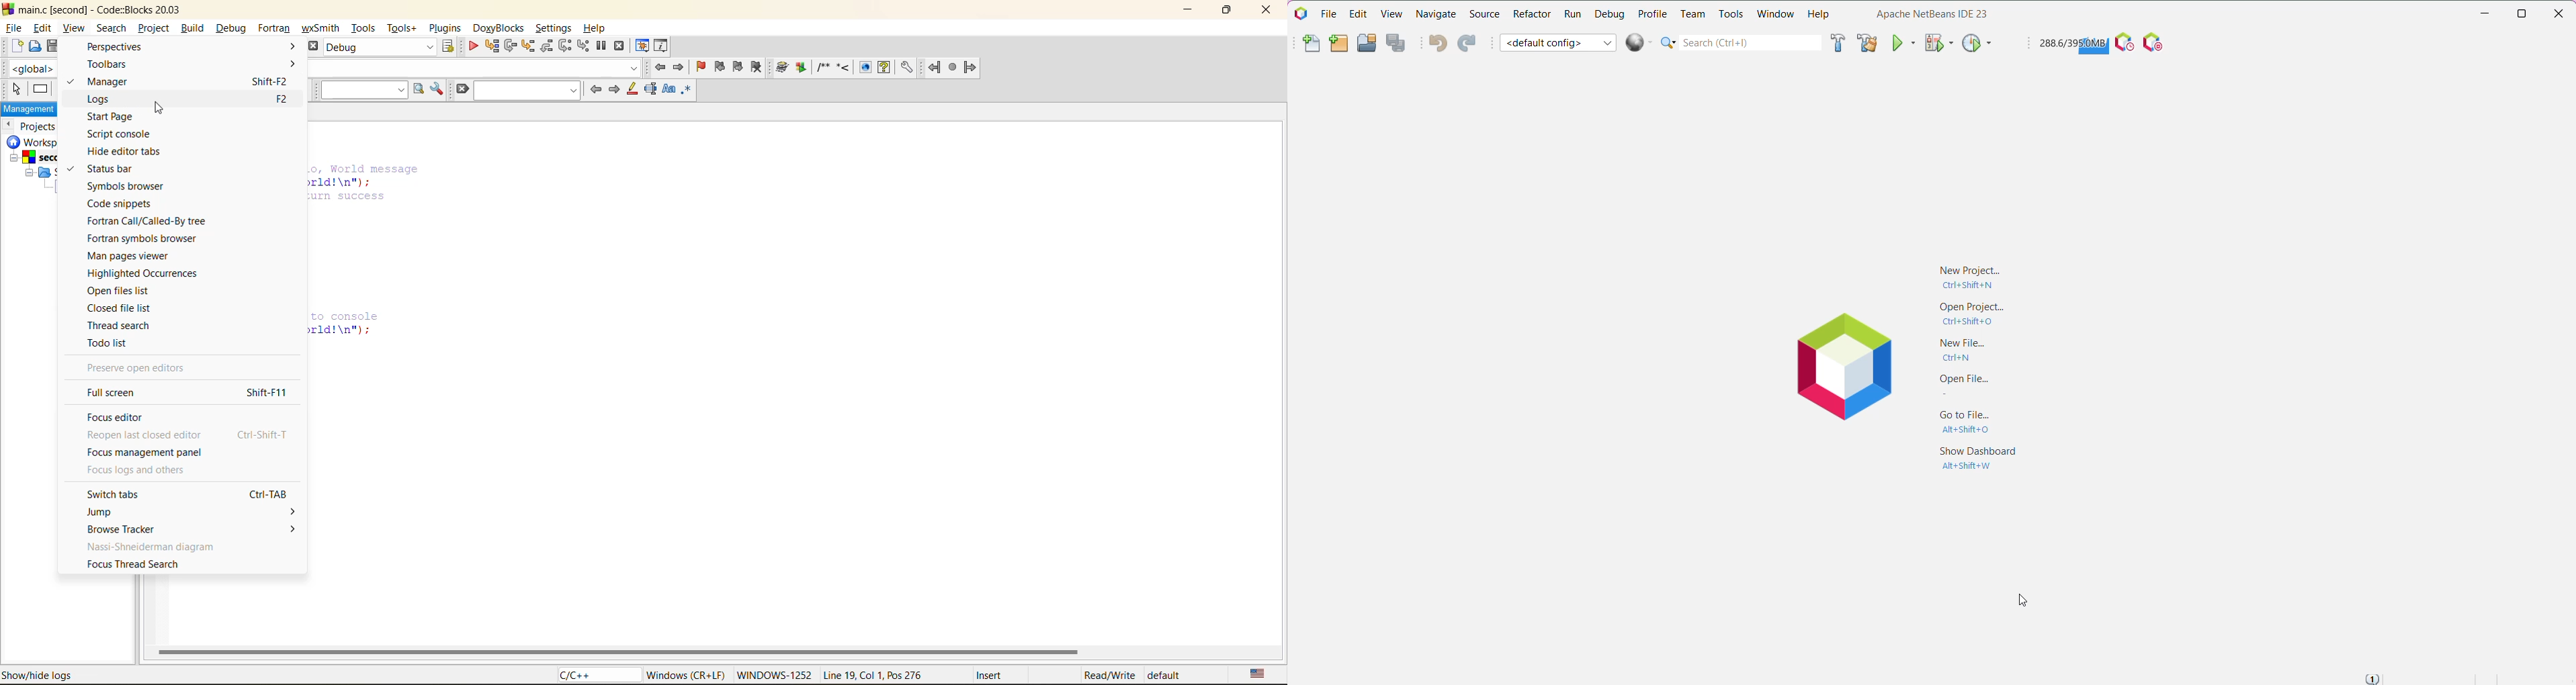 This screenshot has width=2576, height=700. Describe the element at coordinates (270, 82) in the screenshot. I see `Shift-F2` at that location.